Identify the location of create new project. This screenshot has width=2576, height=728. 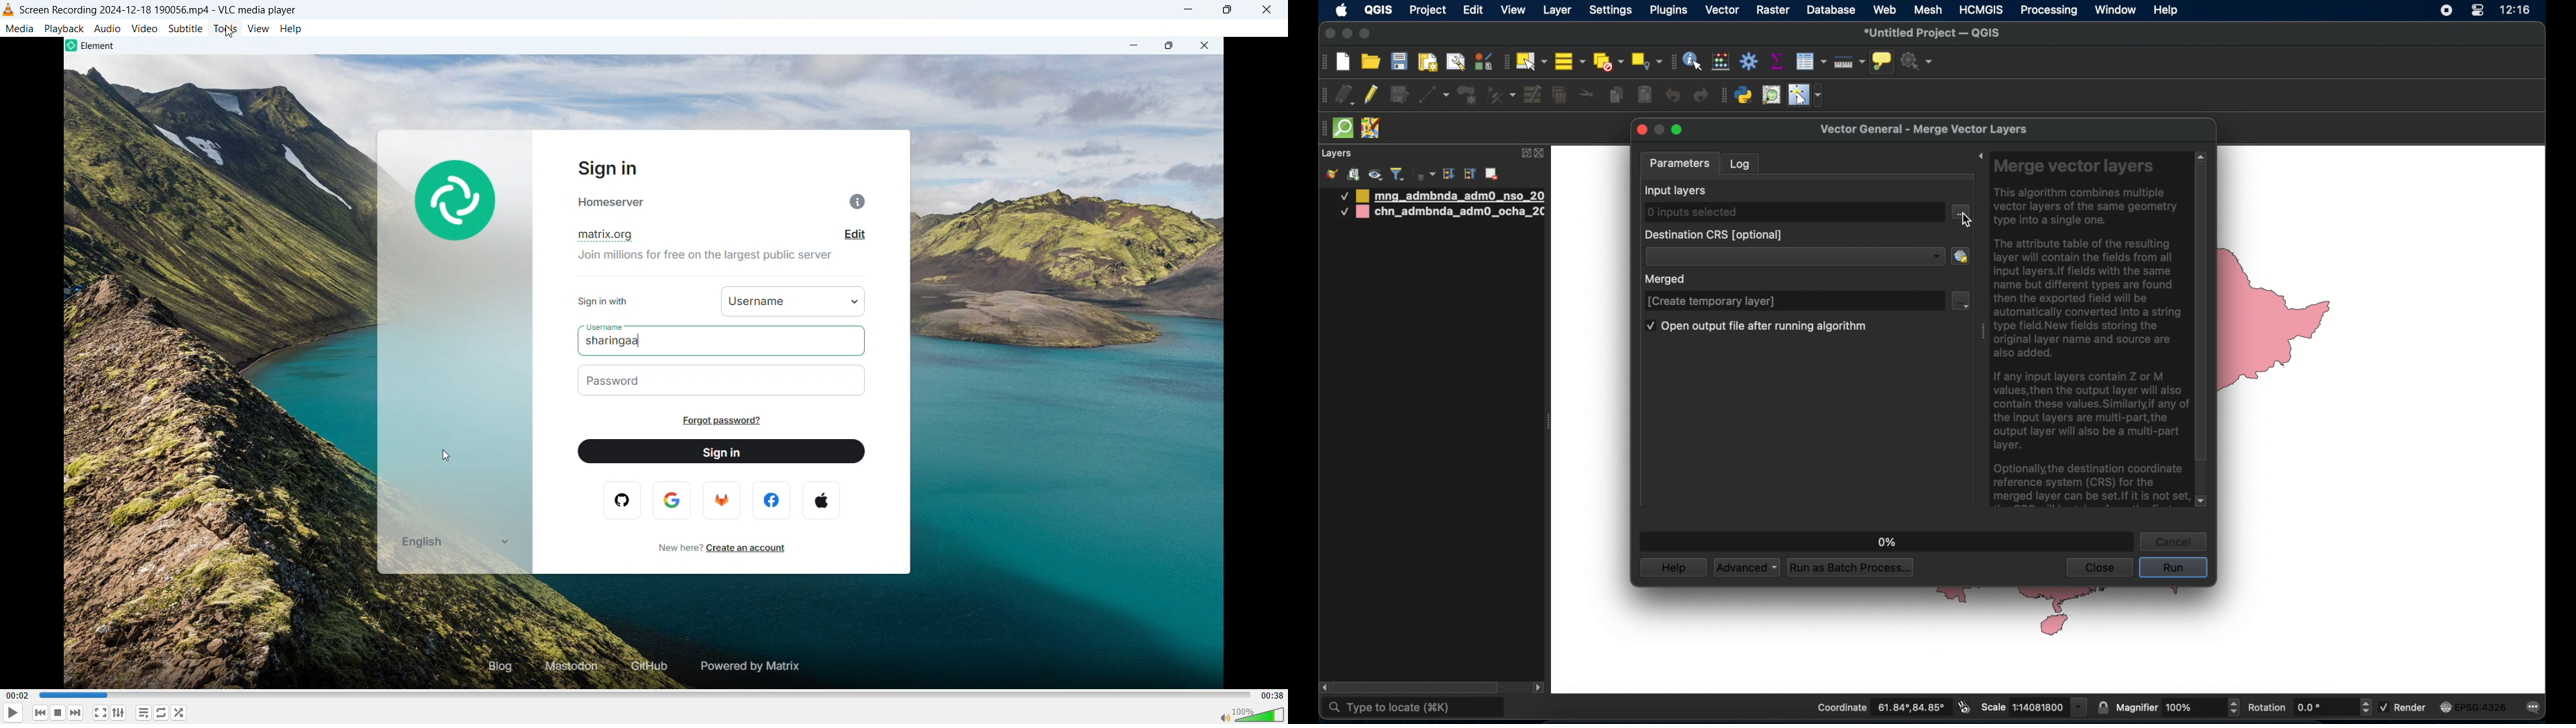
(1344, 63).